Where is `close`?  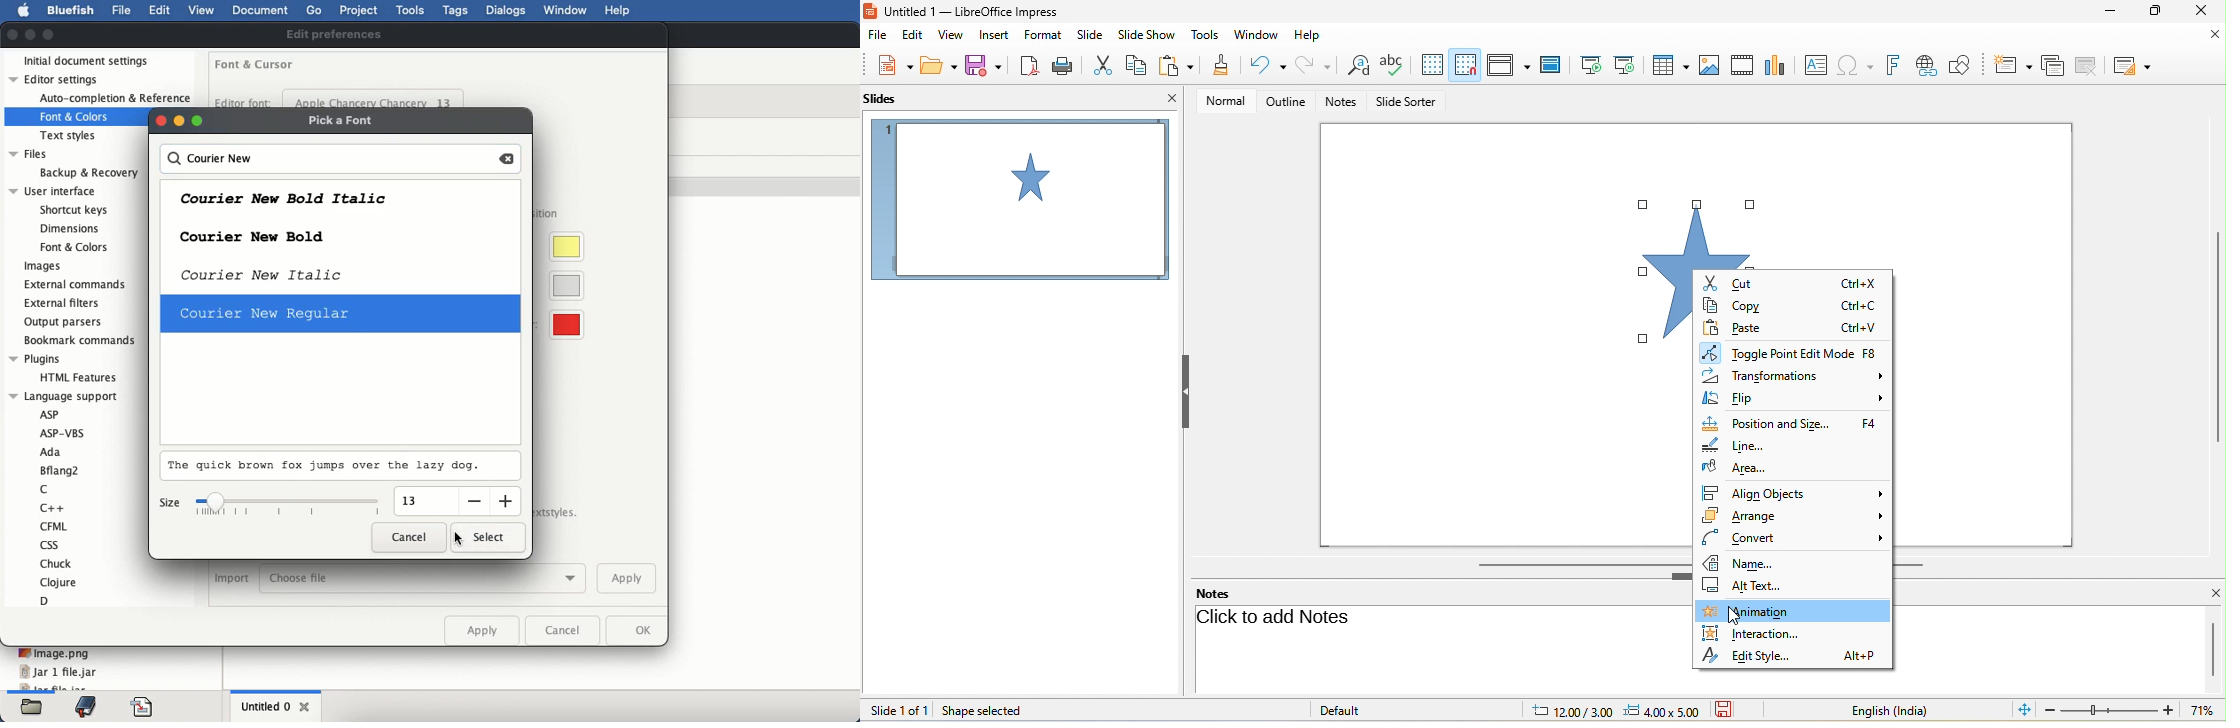 close is located at coordinates (1168, 99).